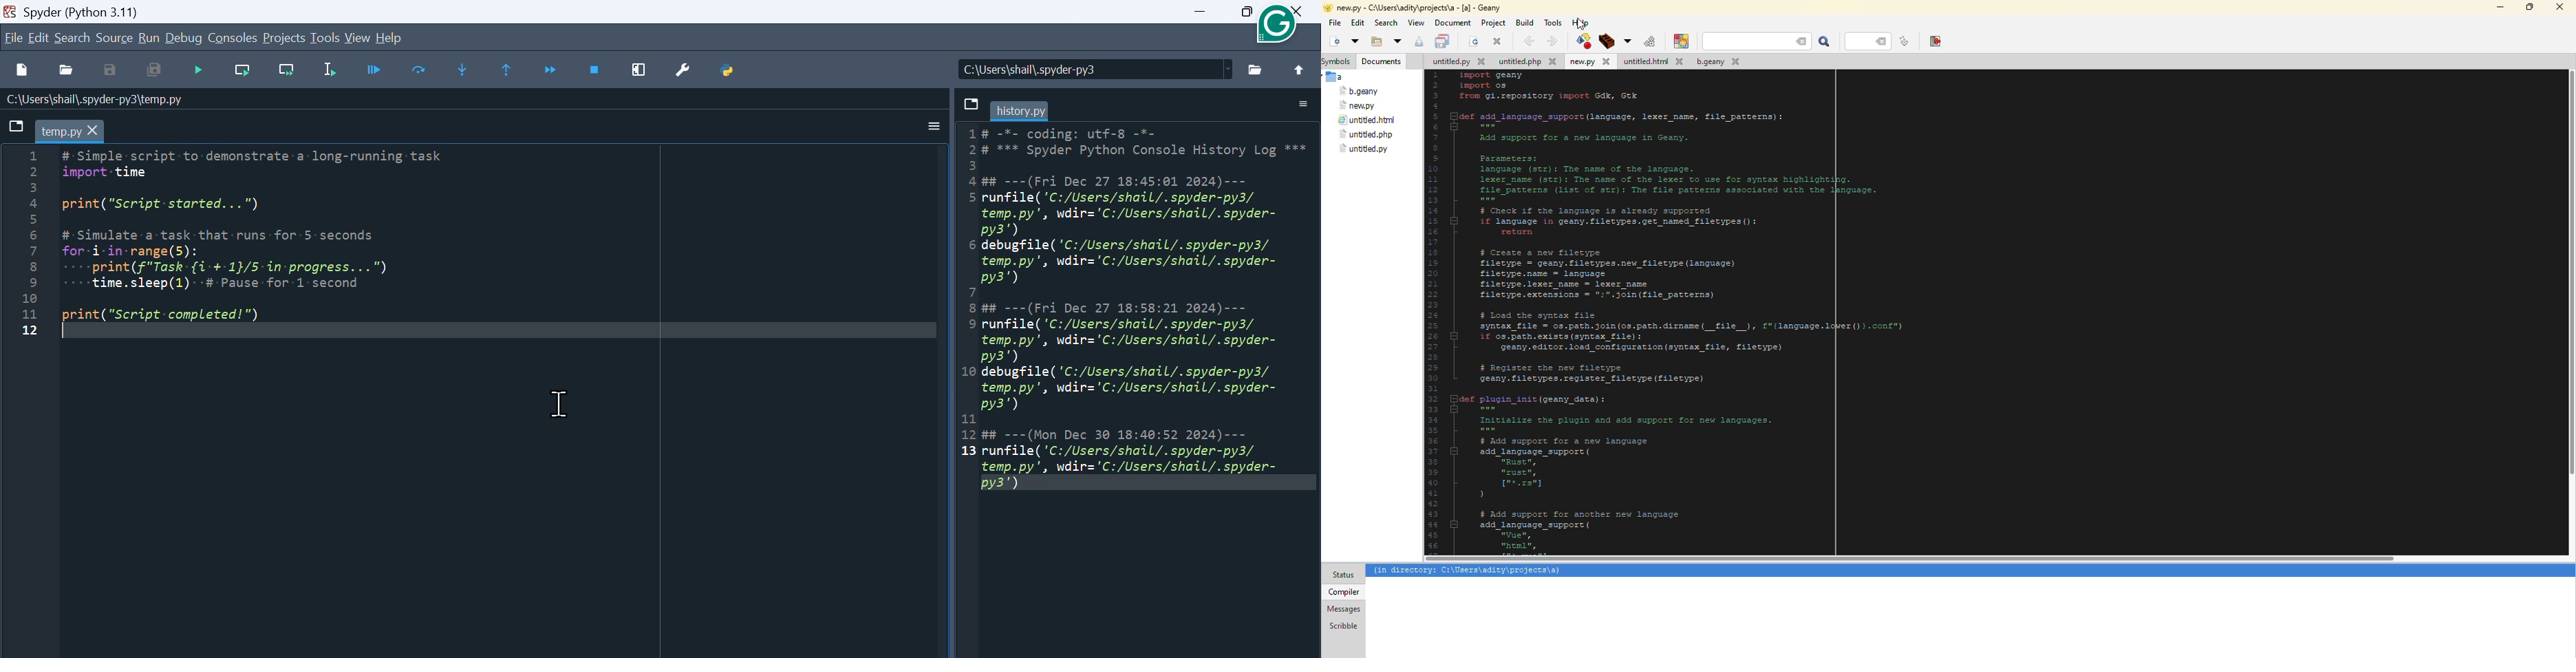  I want to click on Run selection, so click(329, 71).